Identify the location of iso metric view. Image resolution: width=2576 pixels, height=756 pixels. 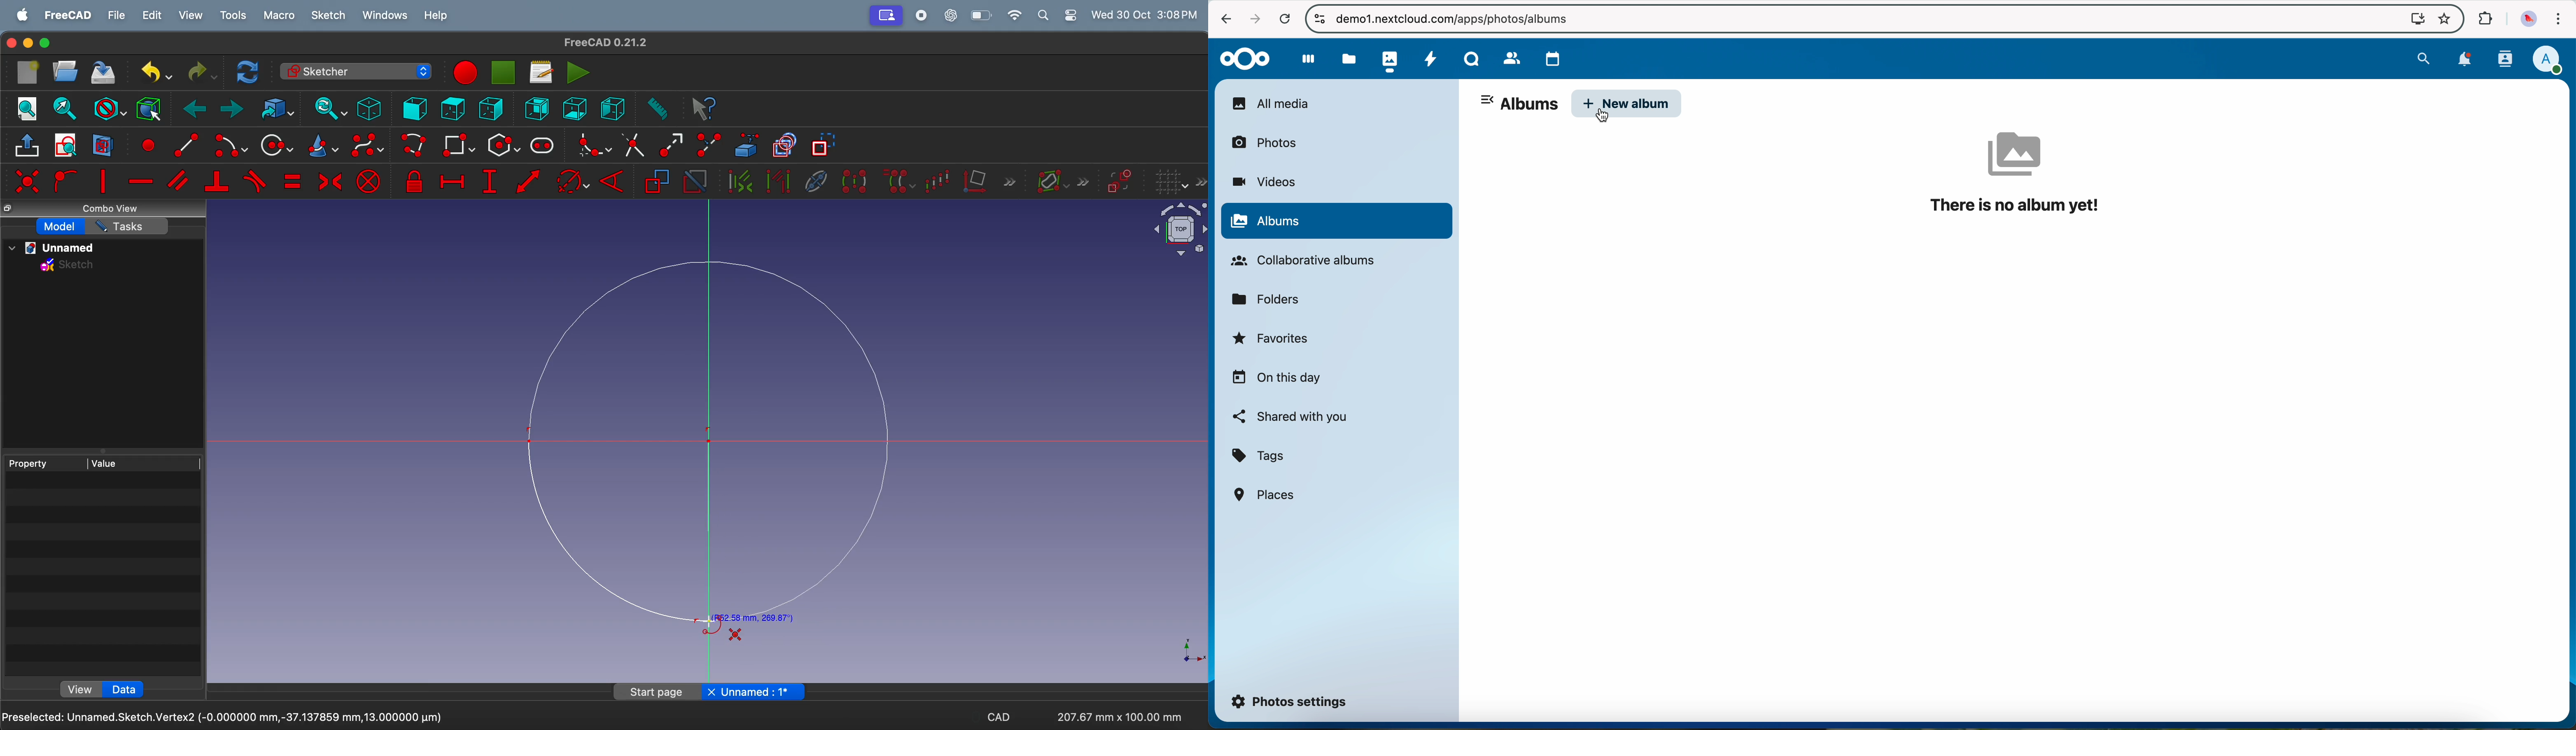
(369, 108).